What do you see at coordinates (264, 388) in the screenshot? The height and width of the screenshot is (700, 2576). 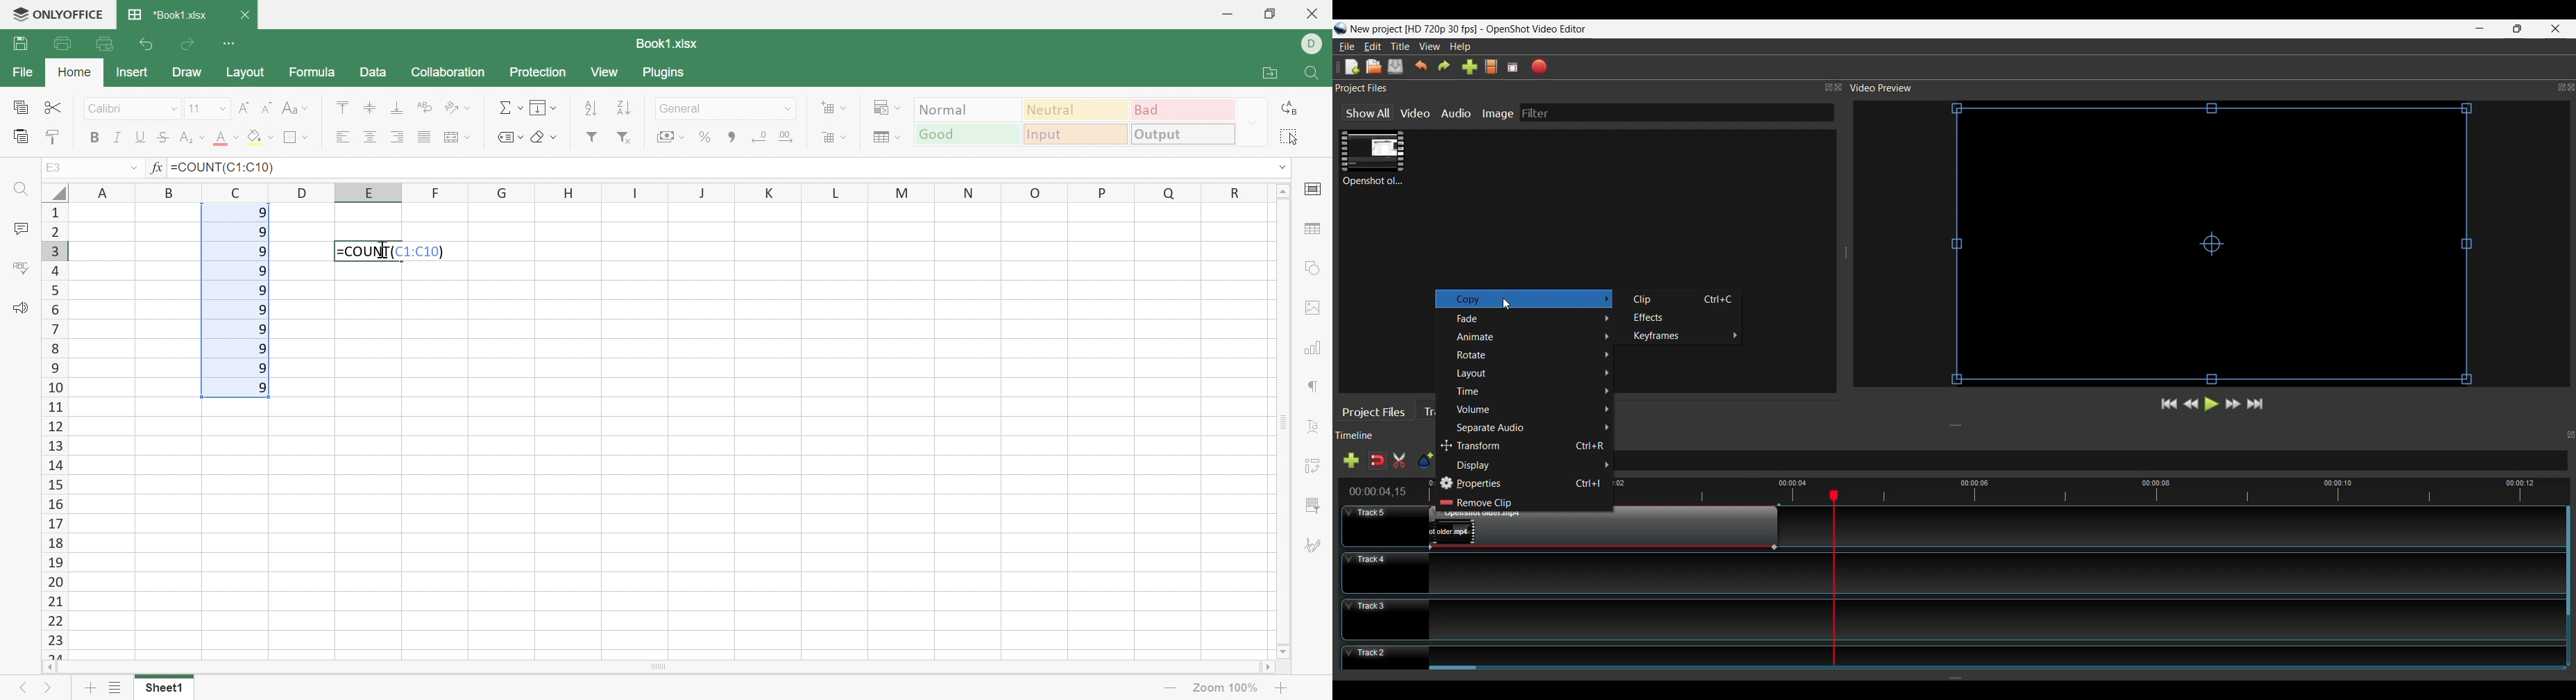 I see `9` at bounding box center [264, 388].